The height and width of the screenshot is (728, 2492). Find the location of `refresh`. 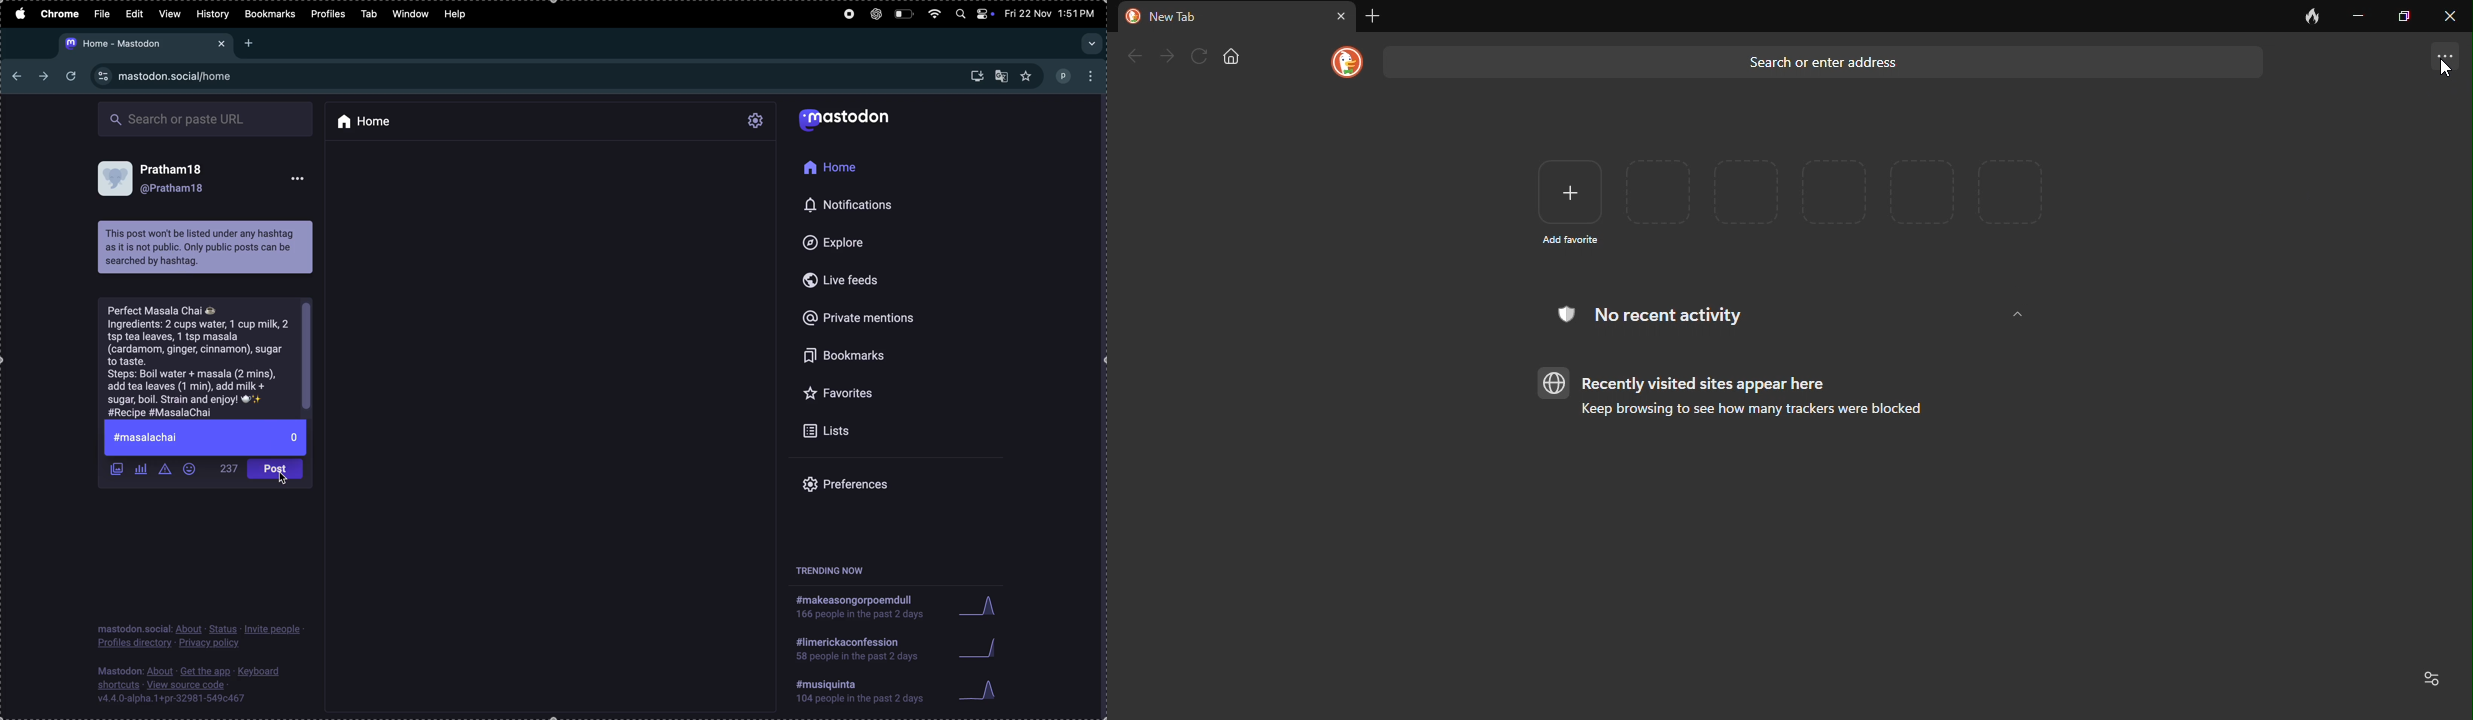

refresh is located at coordinates (74, 78).